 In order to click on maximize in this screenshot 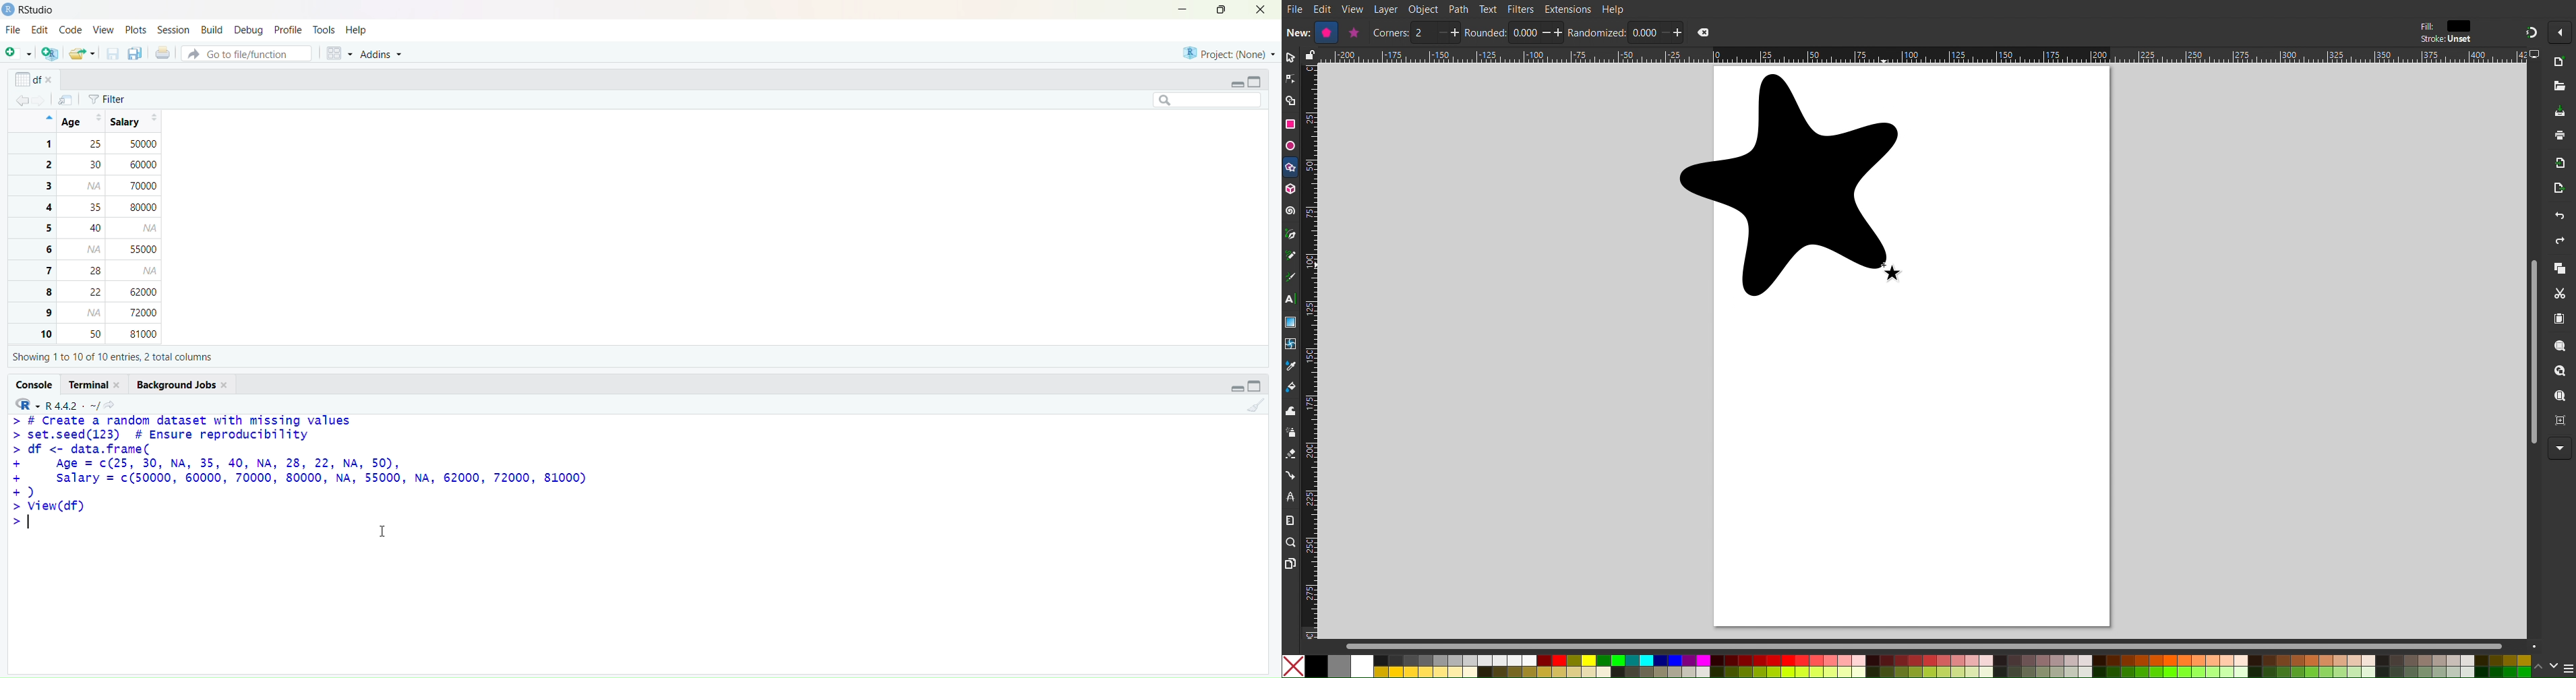, I will do `click(1216, 9)`.